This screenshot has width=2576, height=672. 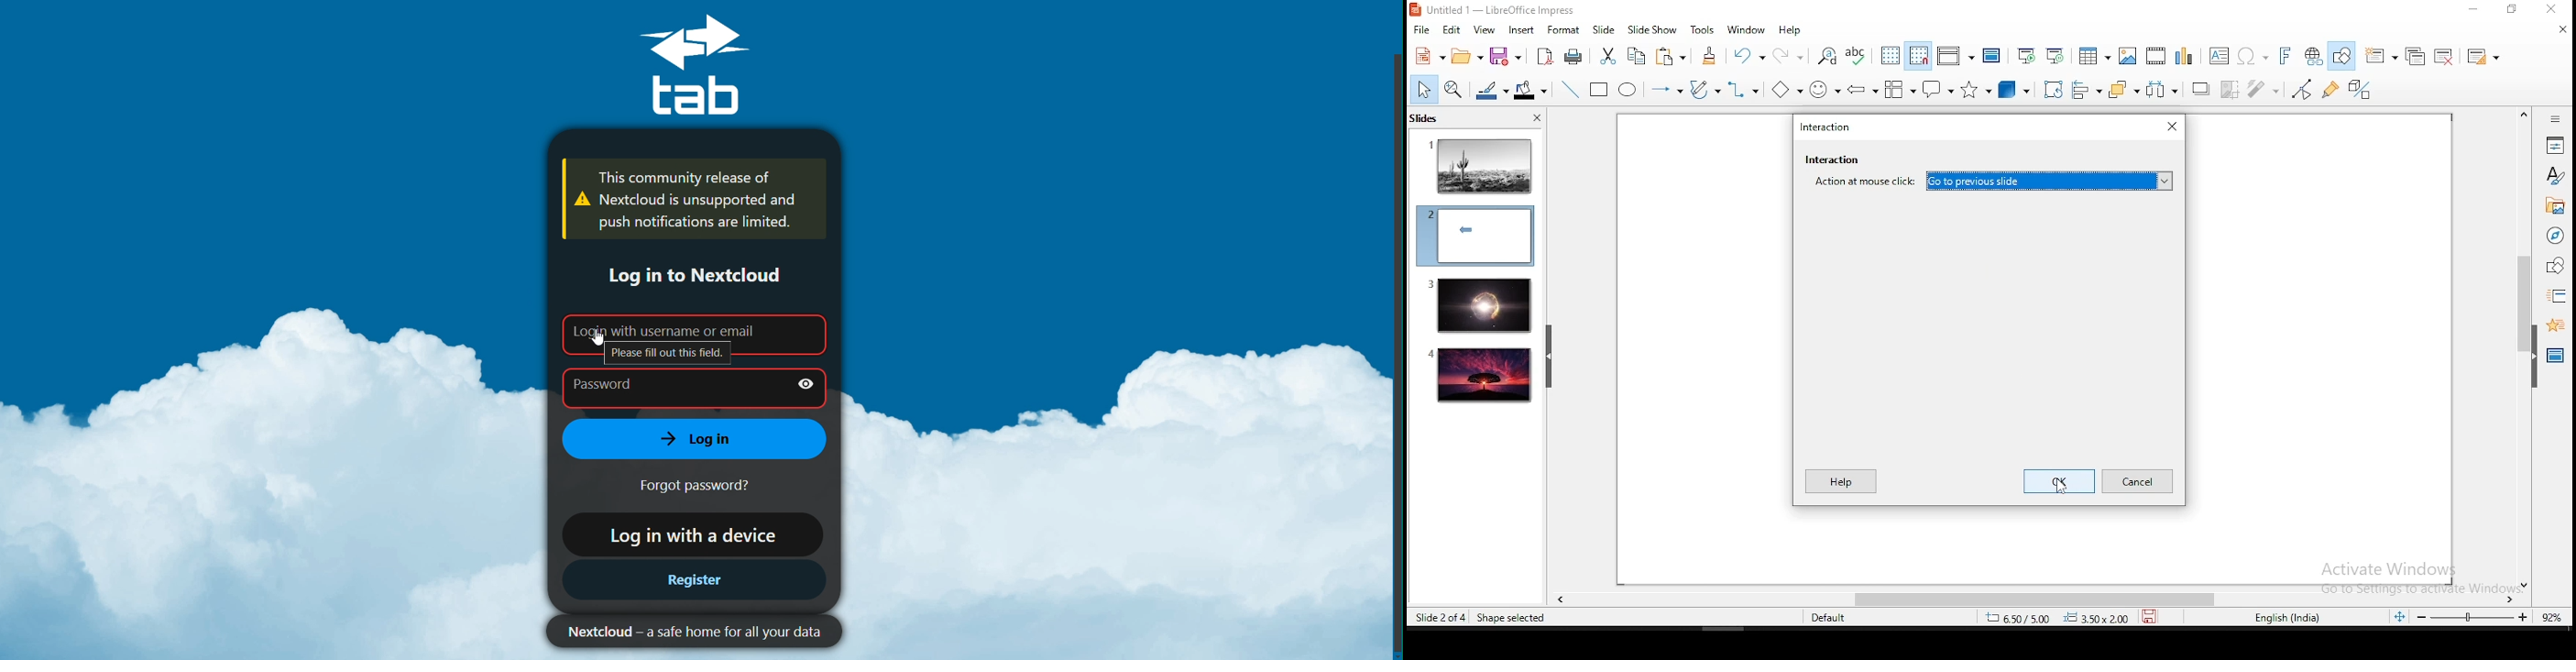 What do you see at coordinates (2155, 57) in the screenshot?
I see `insert audio and video` at bounding box center [2155, 57].